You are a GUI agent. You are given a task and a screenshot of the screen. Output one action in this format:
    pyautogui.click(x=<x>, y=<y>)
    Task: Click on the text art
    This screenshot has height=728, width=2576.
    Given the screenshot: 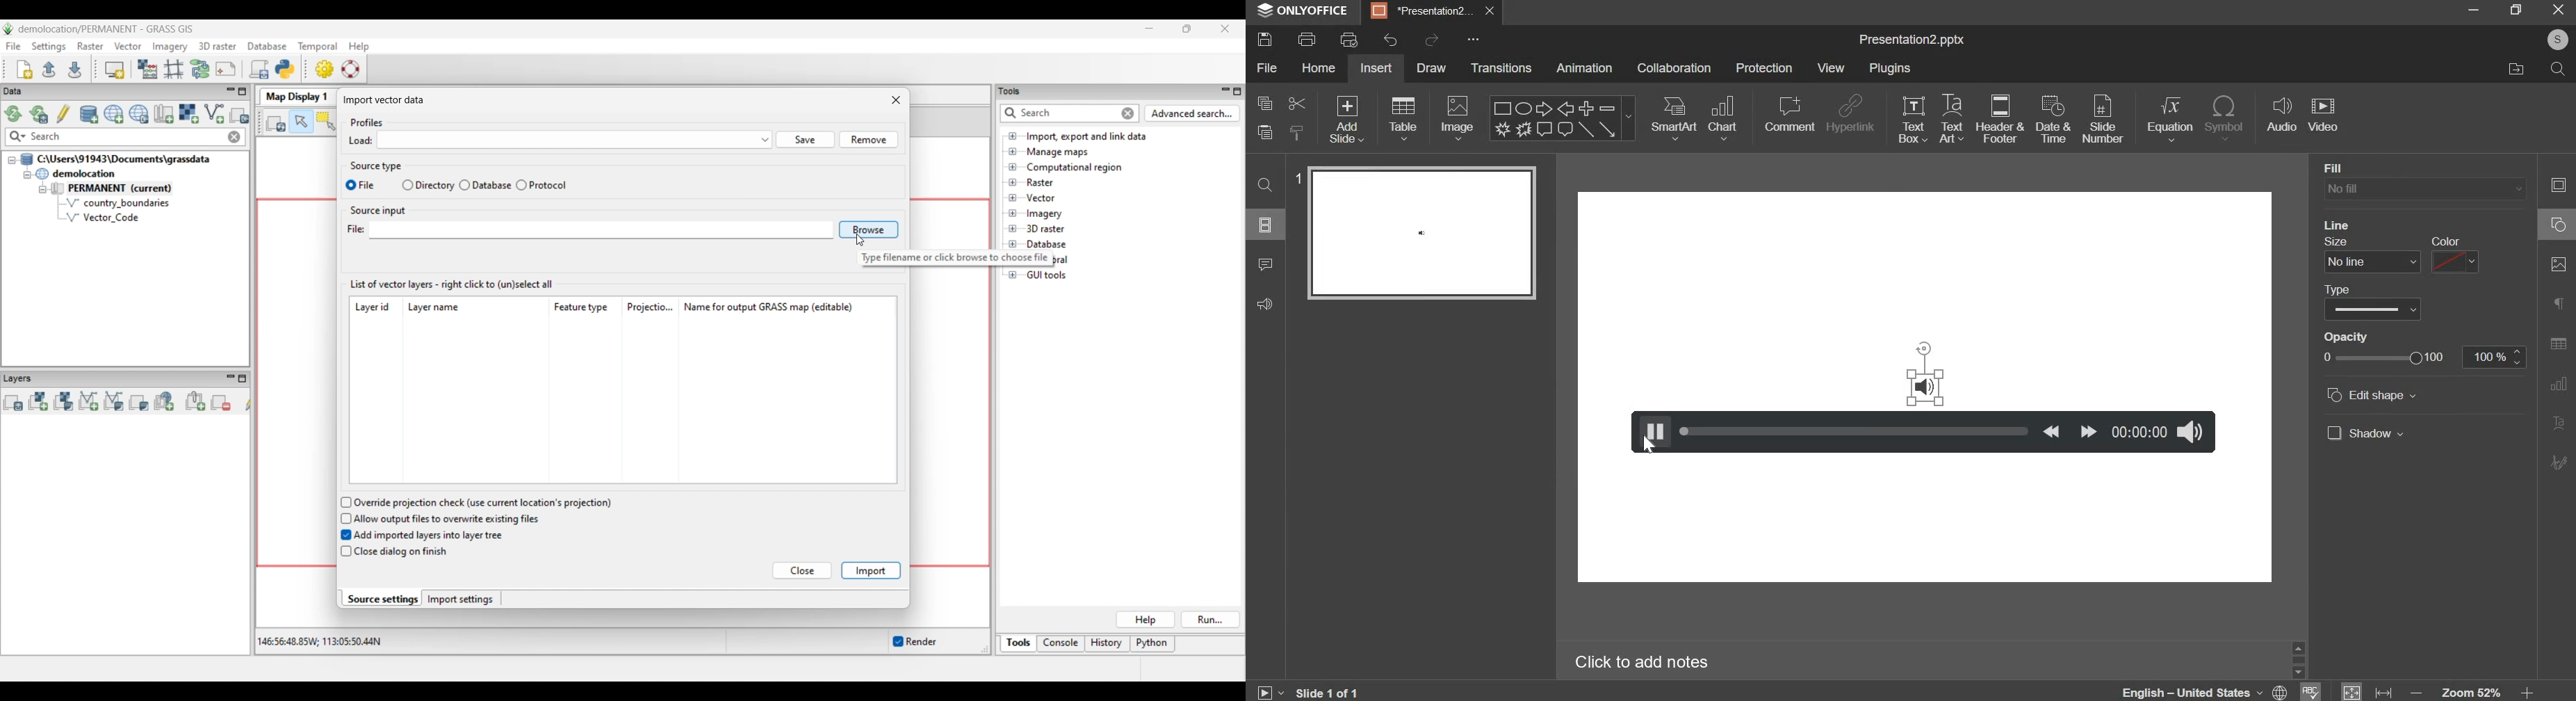 What is the action you would take?
    pyautogui.click(x=1953, y=118)
    